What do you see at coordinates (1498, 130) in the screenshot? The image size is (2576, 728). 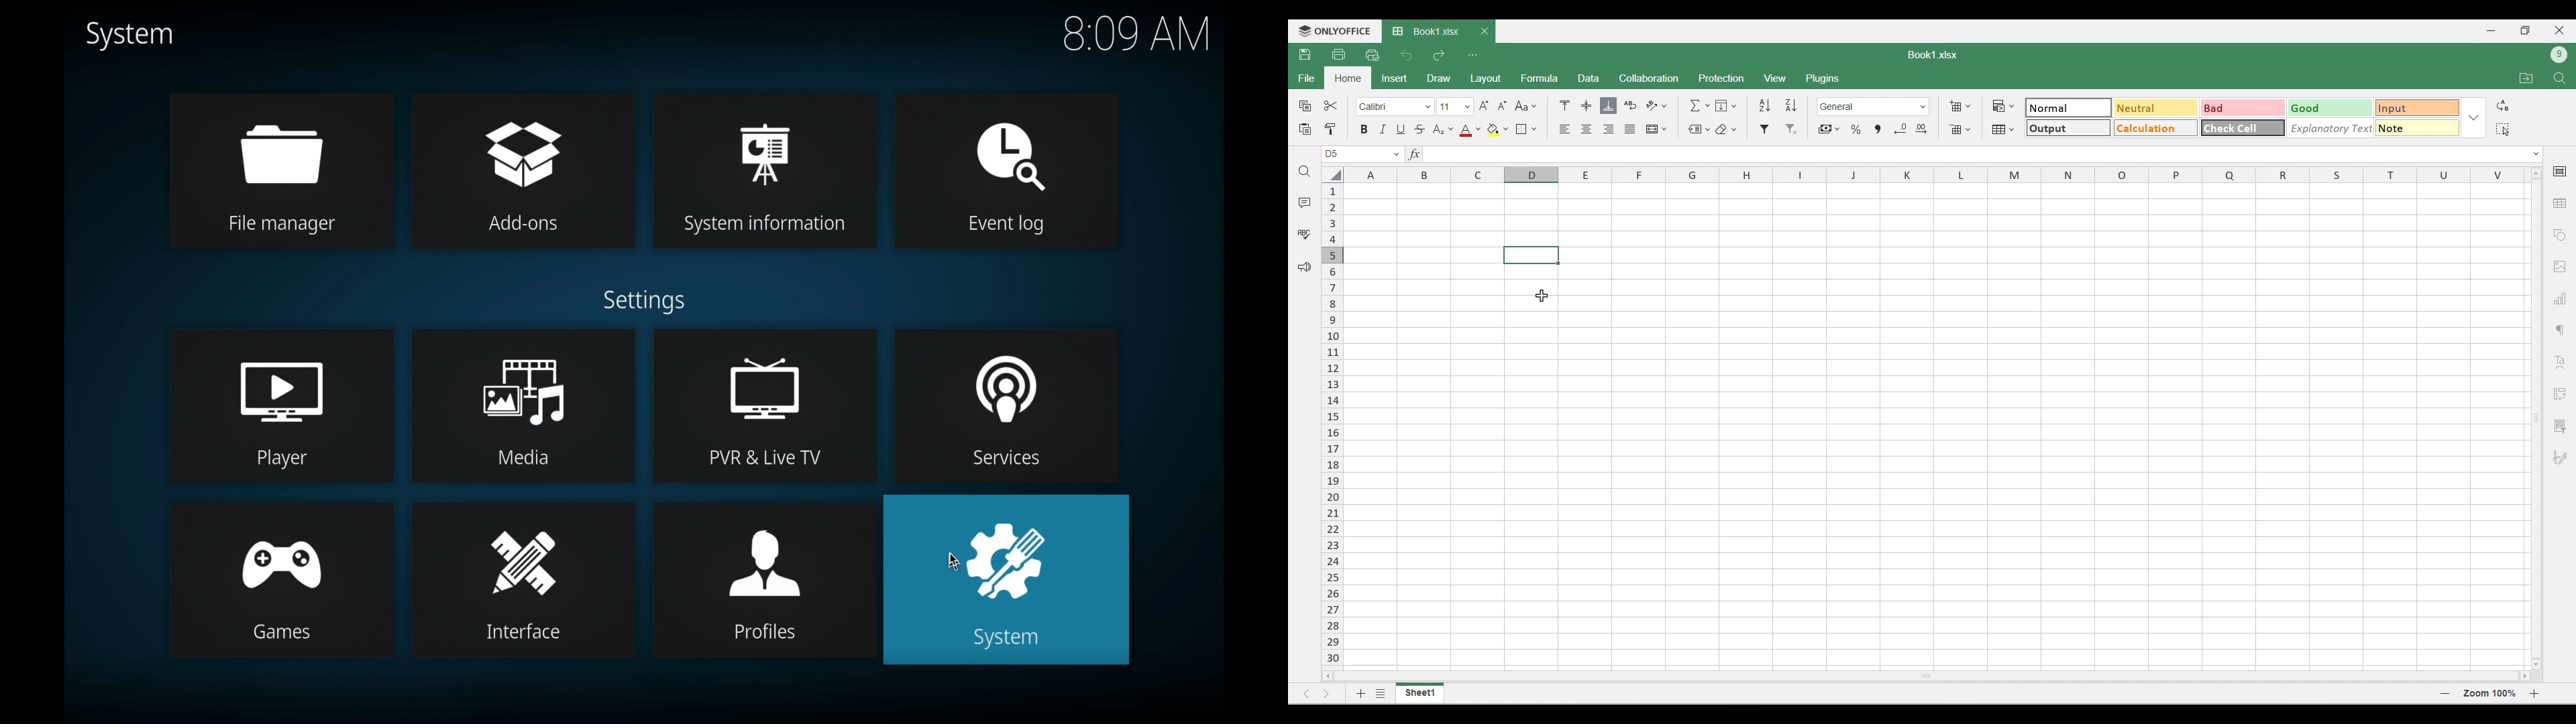 I see `Fill color` at bounding box center [1498, 130].